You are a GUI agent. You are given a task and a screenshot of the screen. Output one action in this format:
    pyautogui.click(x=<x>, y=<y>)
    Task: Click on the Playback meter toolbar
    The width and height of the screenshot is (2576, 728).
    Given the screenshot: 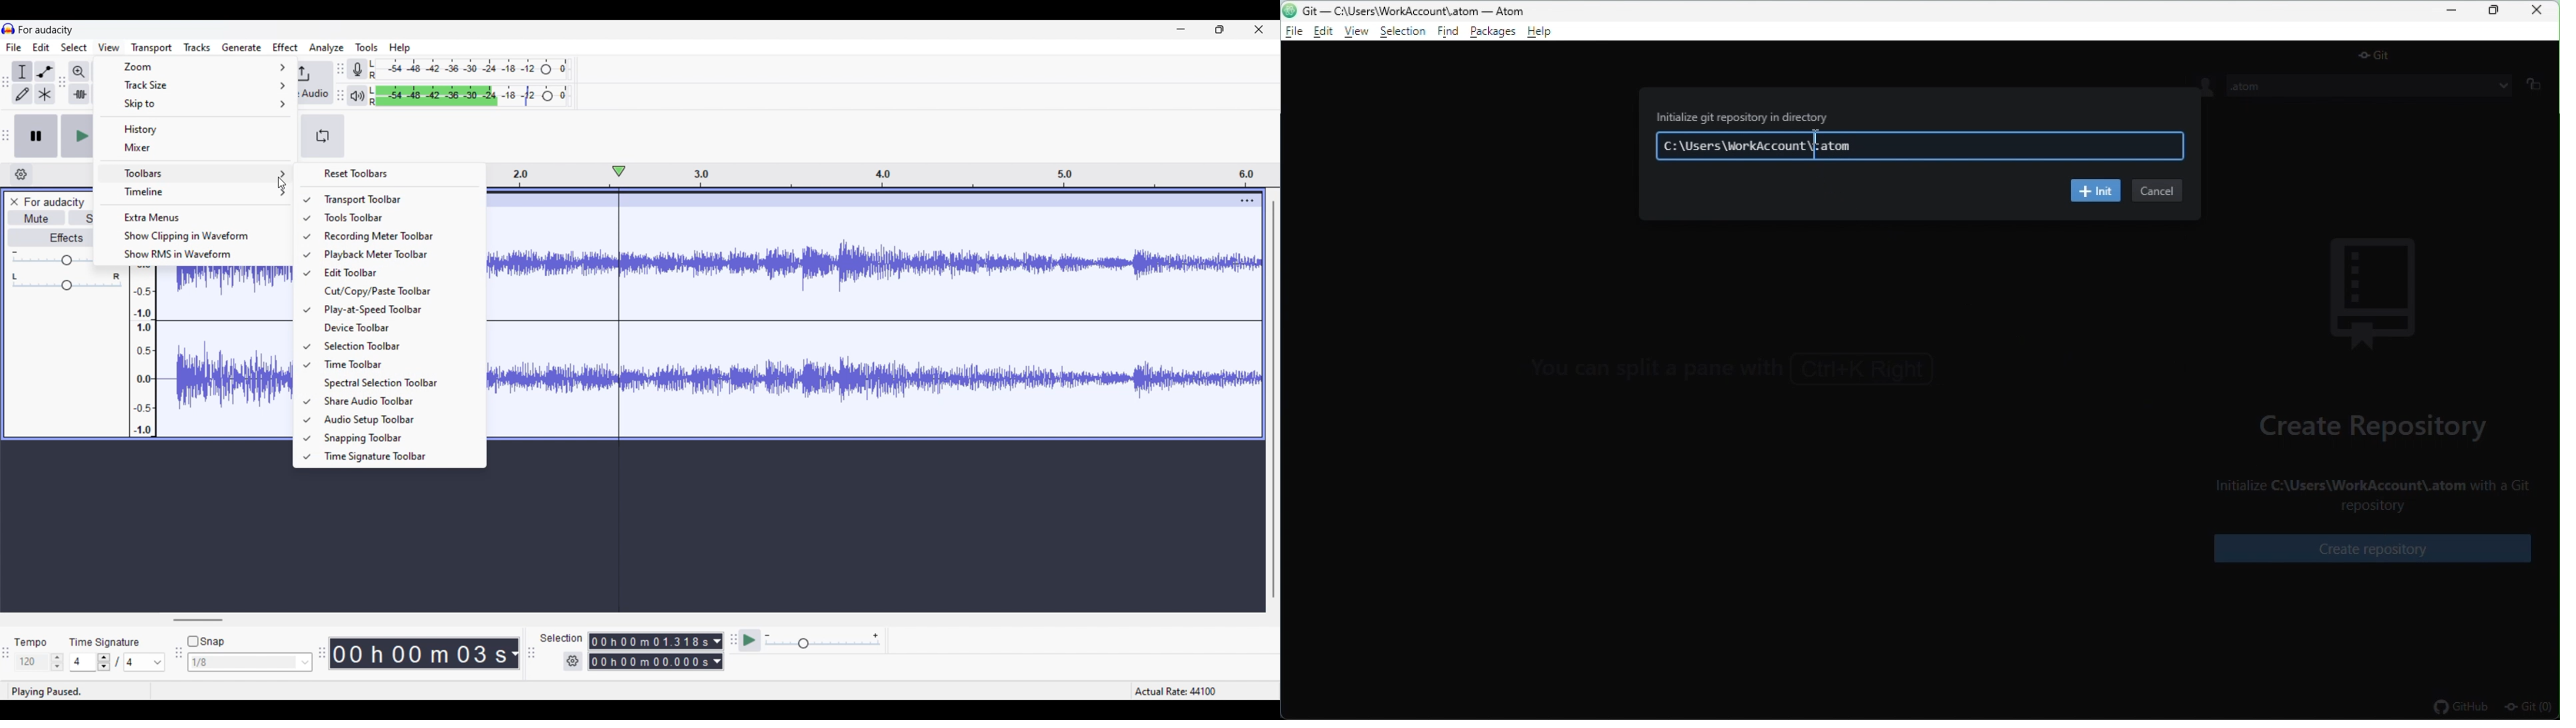 What is the action you would take?
    pyautogui.click(x=395, y=255)
    